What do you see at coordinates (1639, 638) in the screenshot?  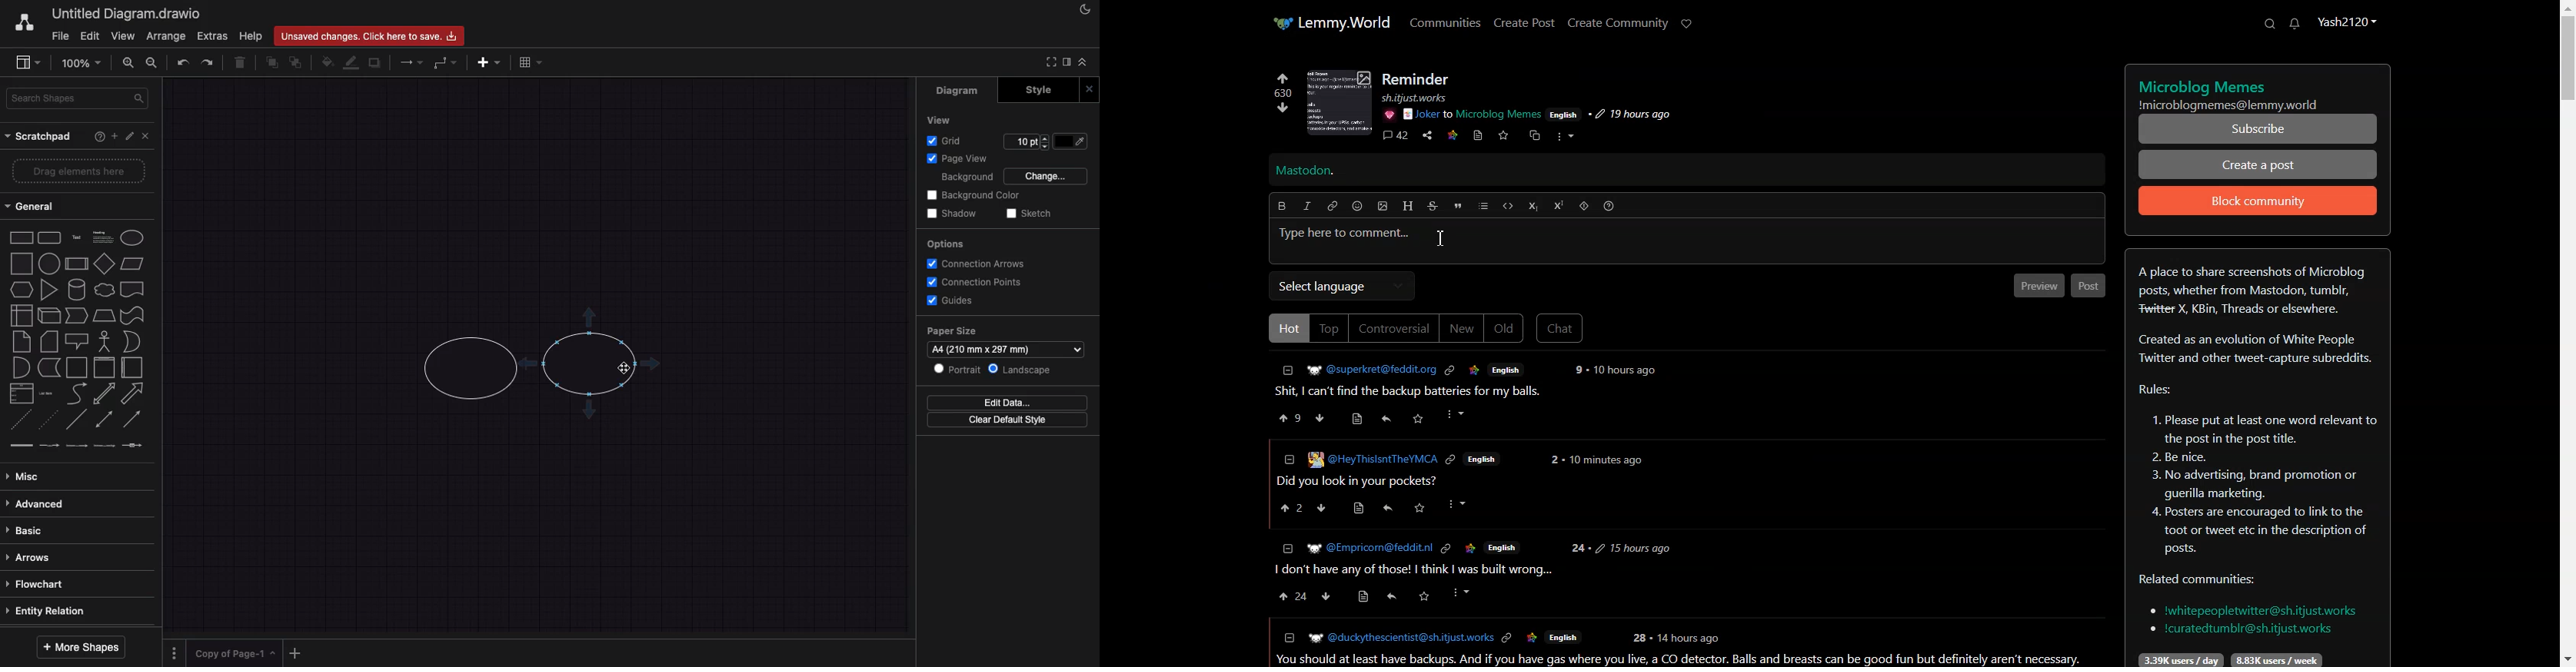 I see `` at bounding box center [1639, 638].